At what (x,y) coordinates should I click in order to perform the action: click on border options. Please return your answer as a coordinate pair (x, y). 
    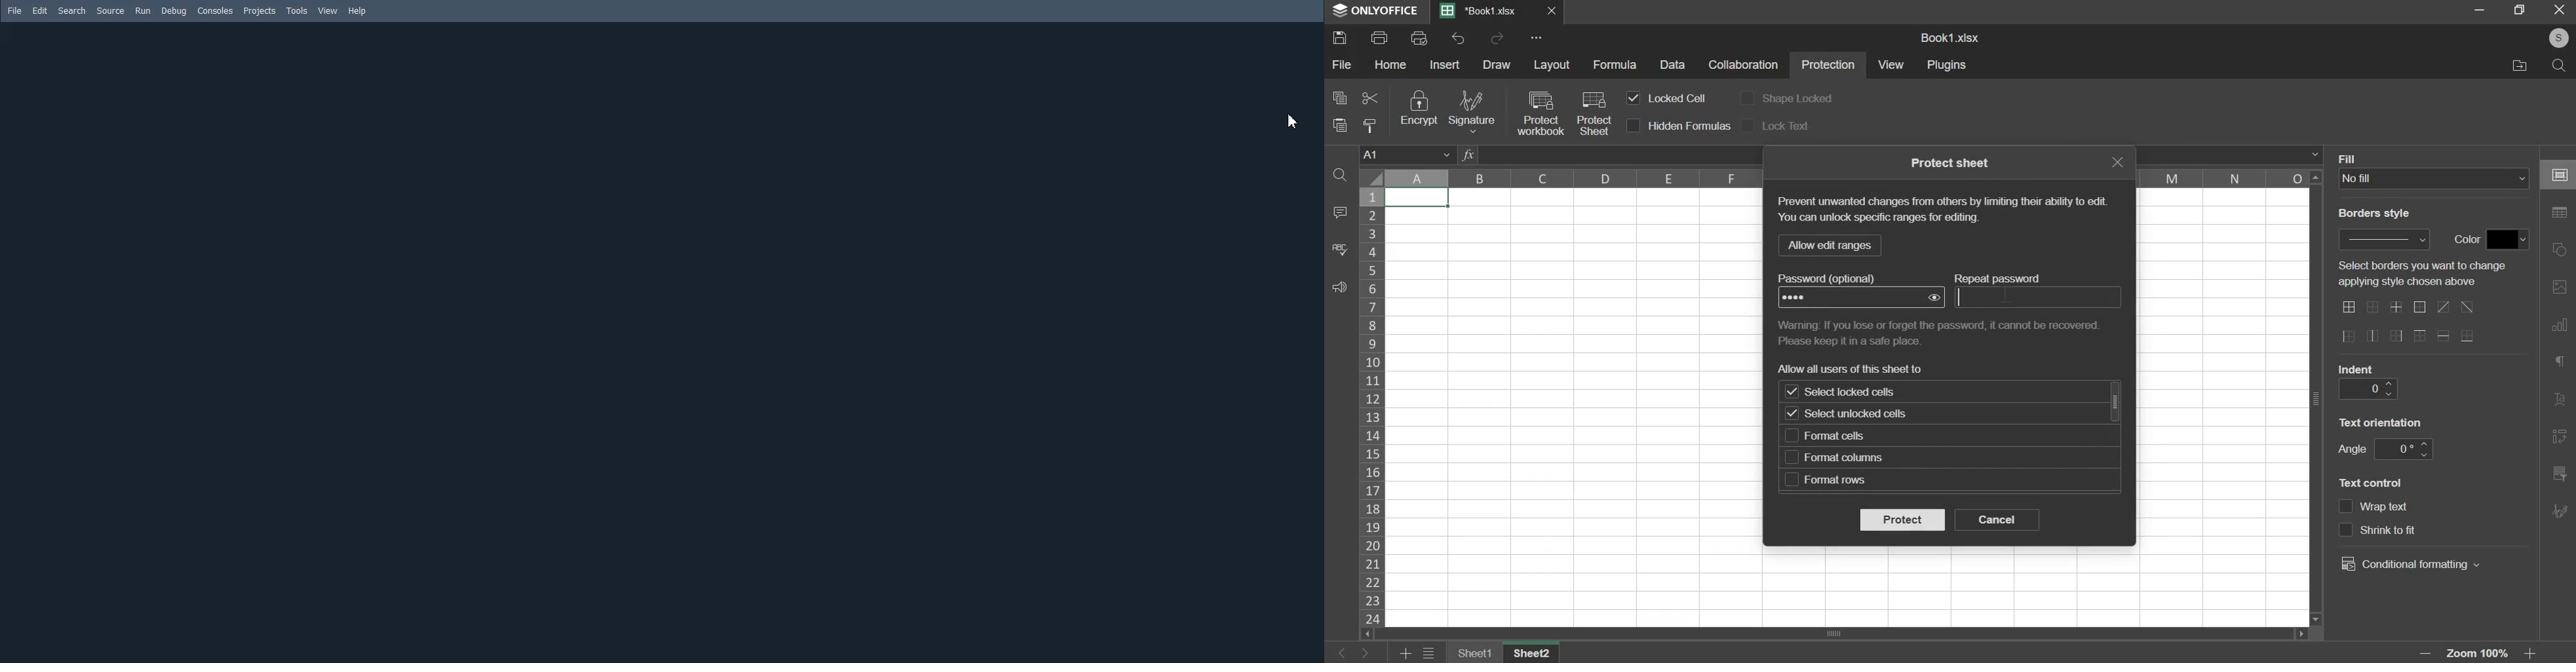
    Looking at the image, I should click on (2374, 309).